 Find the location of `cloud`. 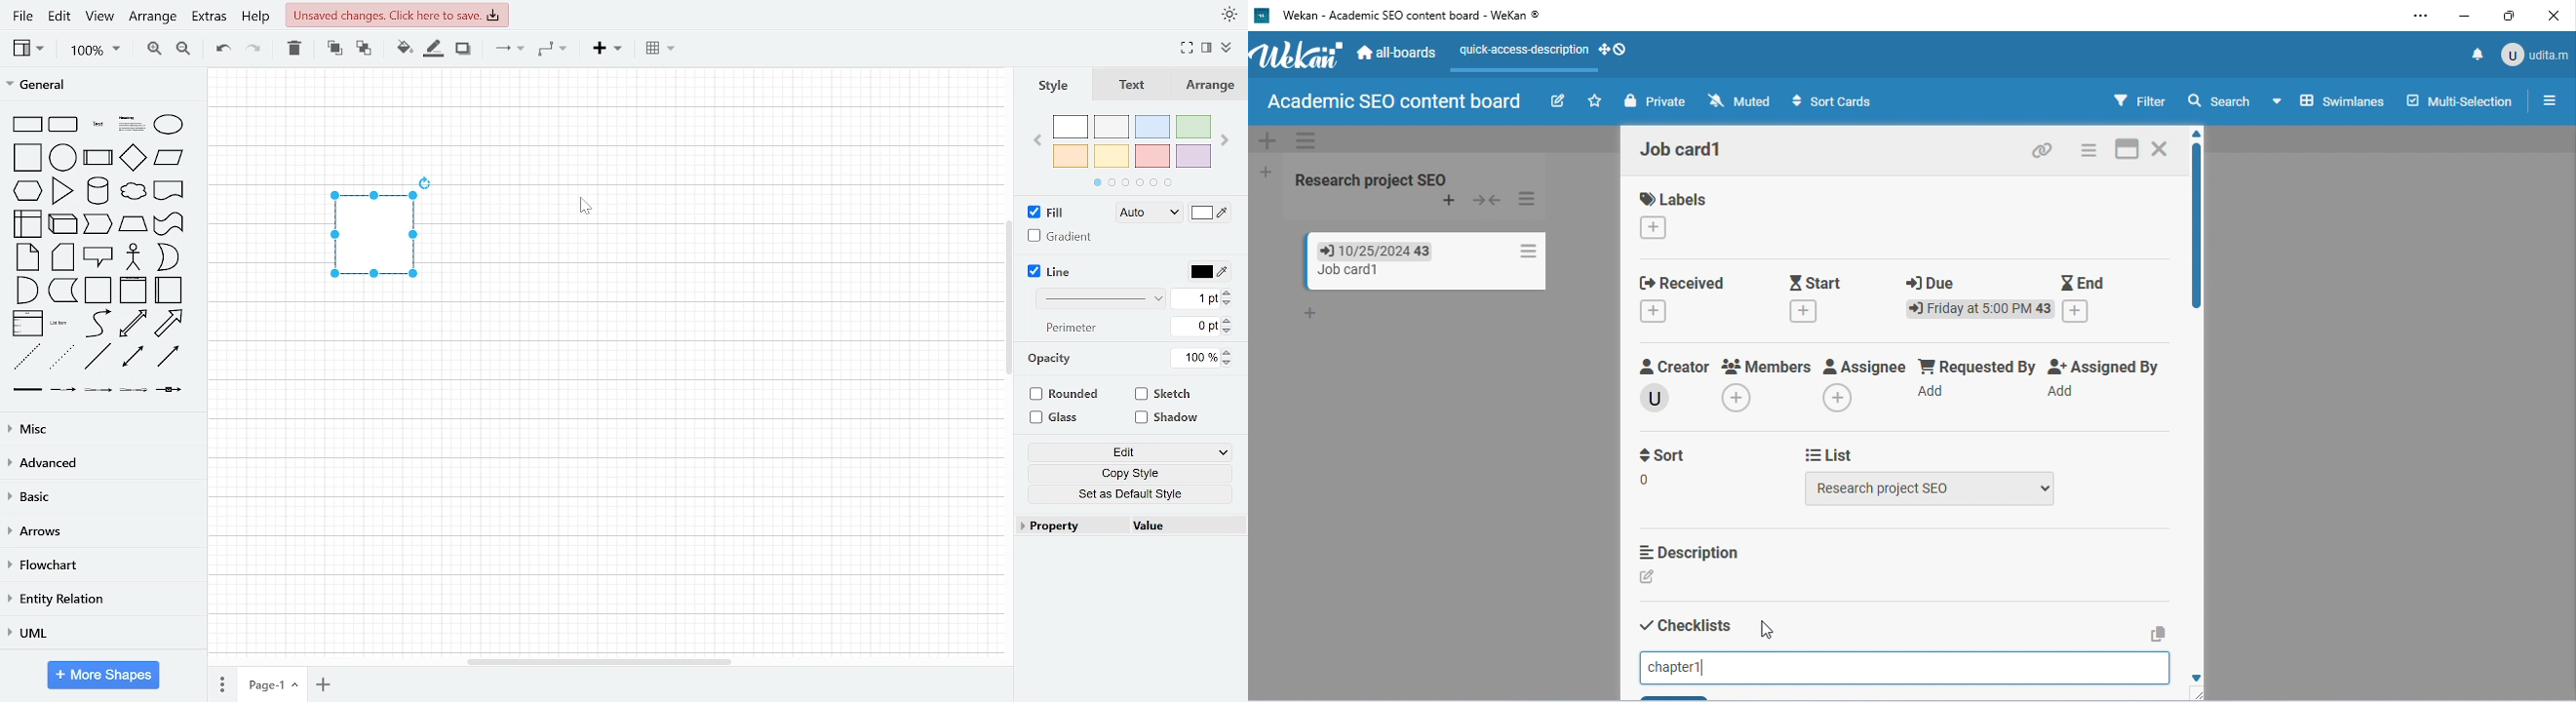

cloud is located at coordinates (133, 192).